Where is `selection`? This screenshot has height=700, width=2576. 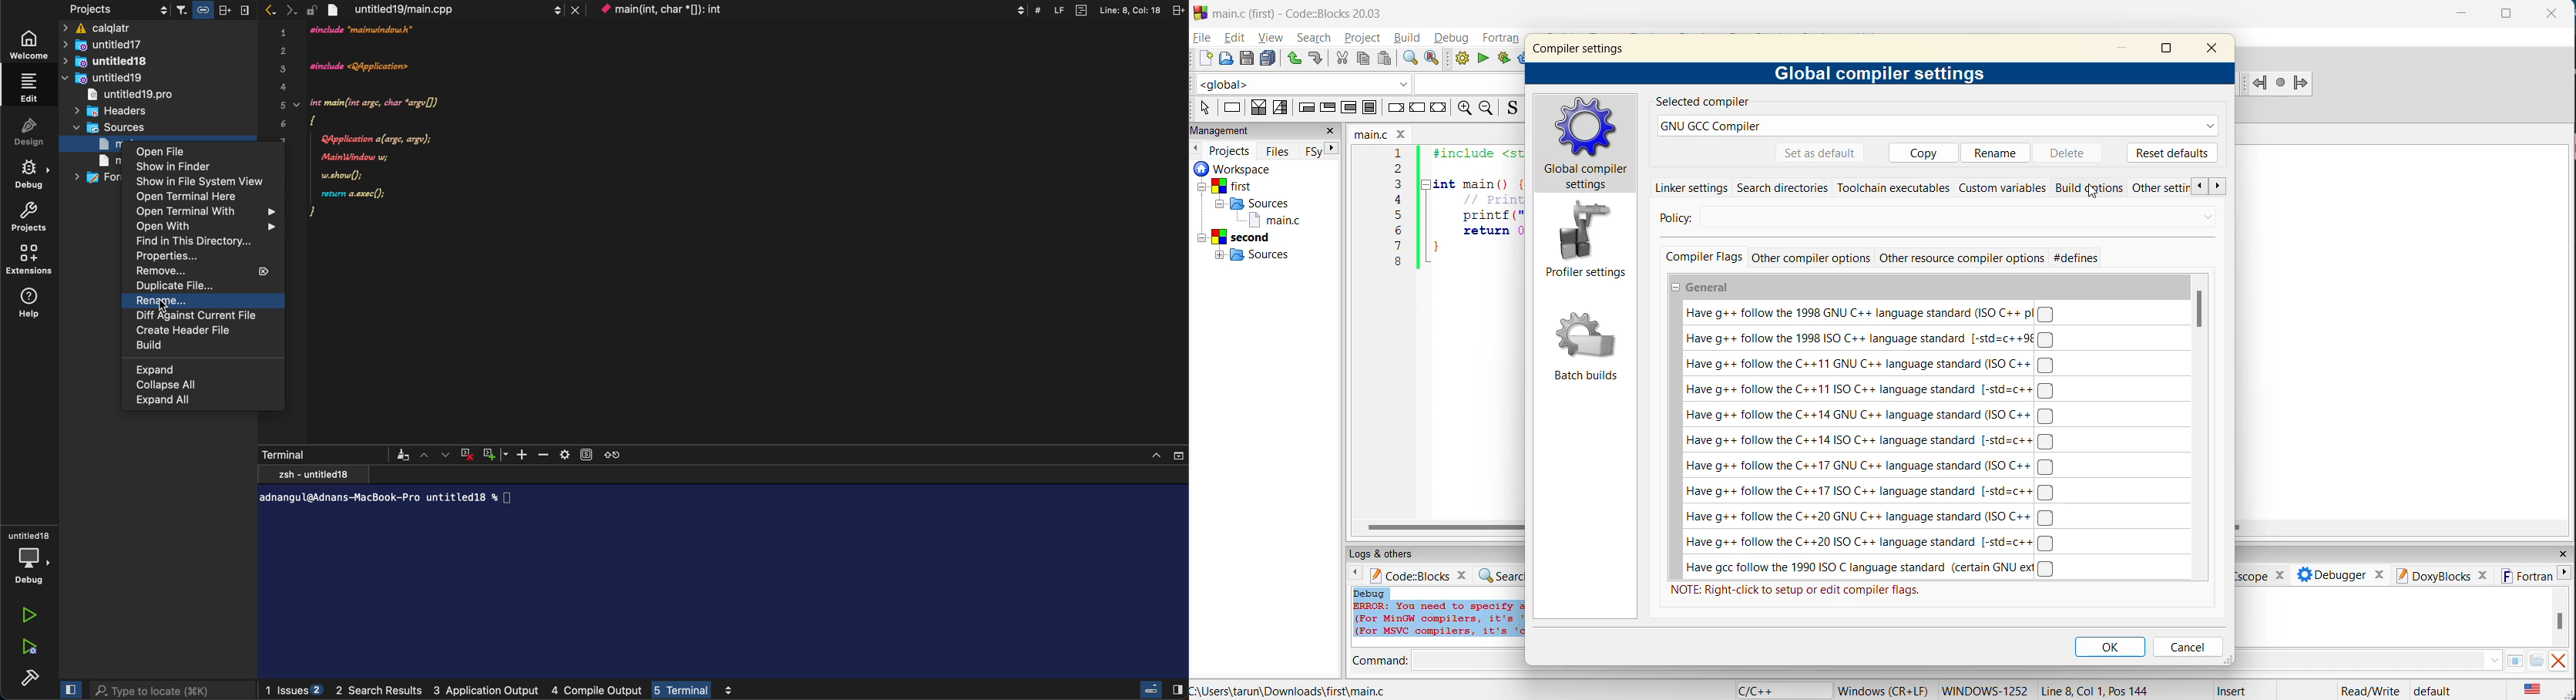 selection is located at coordinates (1279, 108).